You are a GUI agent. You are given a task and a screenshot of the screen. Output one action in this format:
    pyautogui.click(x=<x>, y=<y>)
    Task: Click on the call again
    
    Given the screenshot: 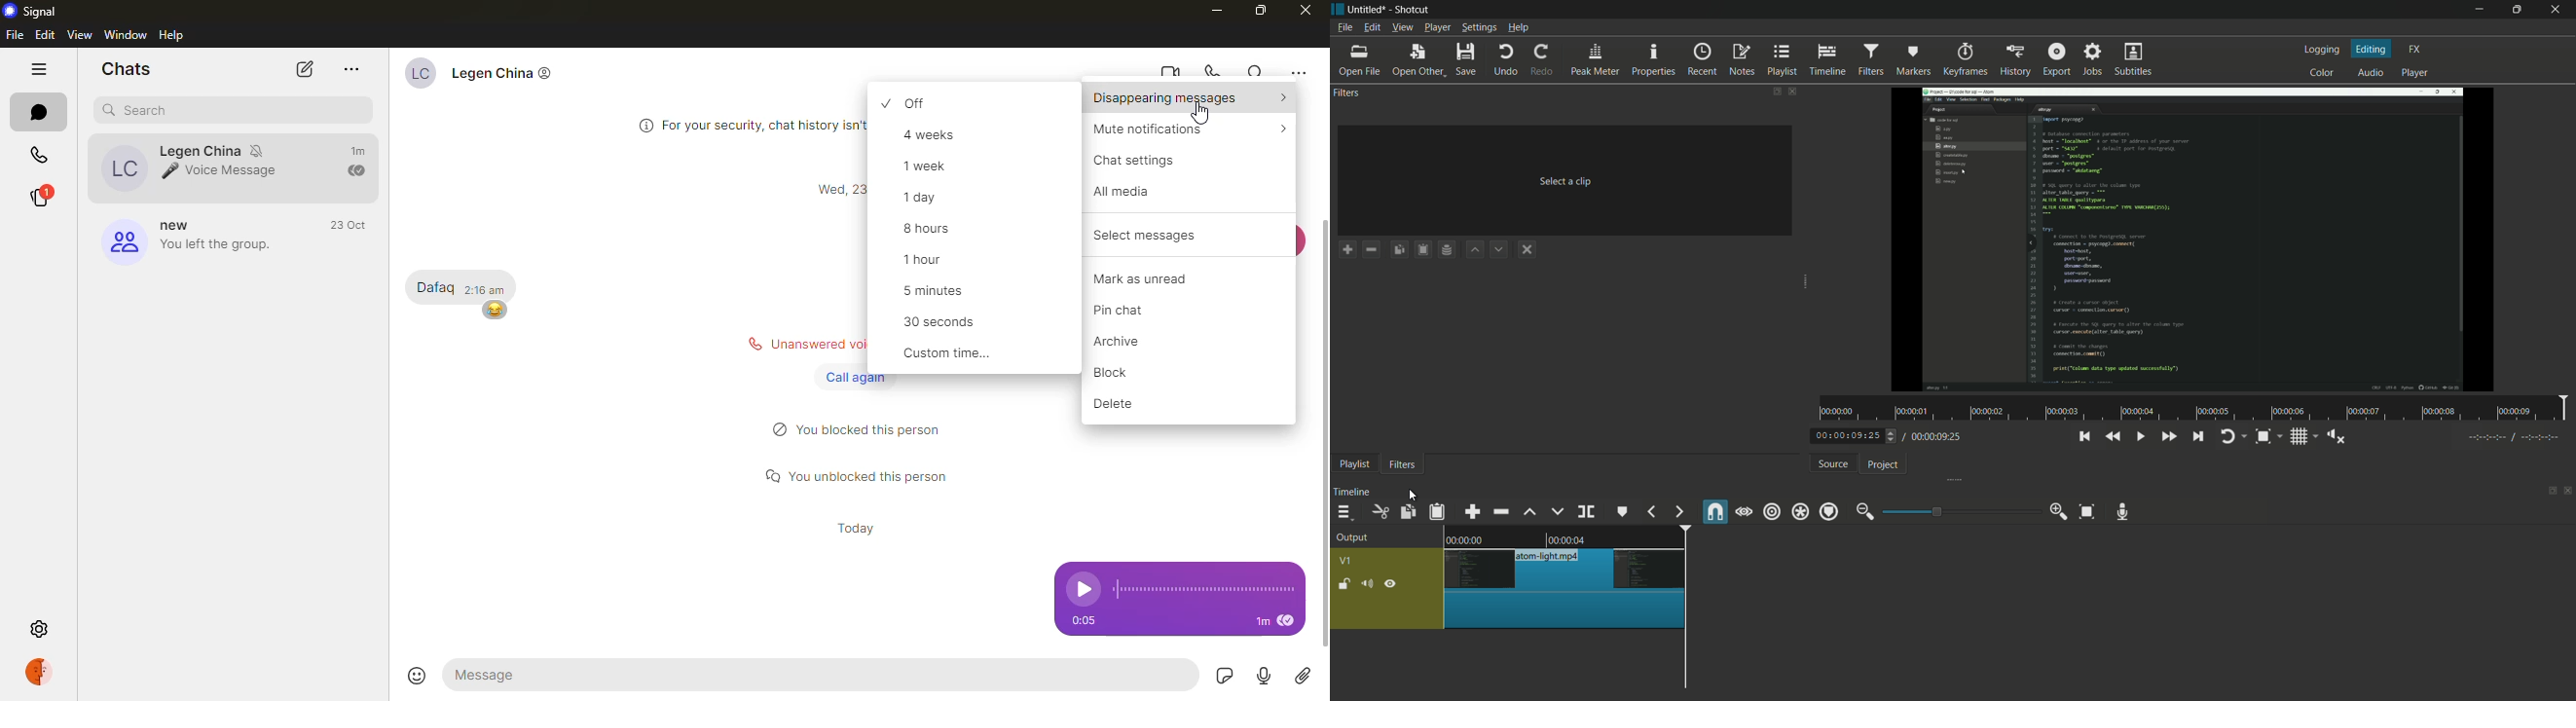 What is the action you would take?
    pyautogui.click(x=852, y=377)
    